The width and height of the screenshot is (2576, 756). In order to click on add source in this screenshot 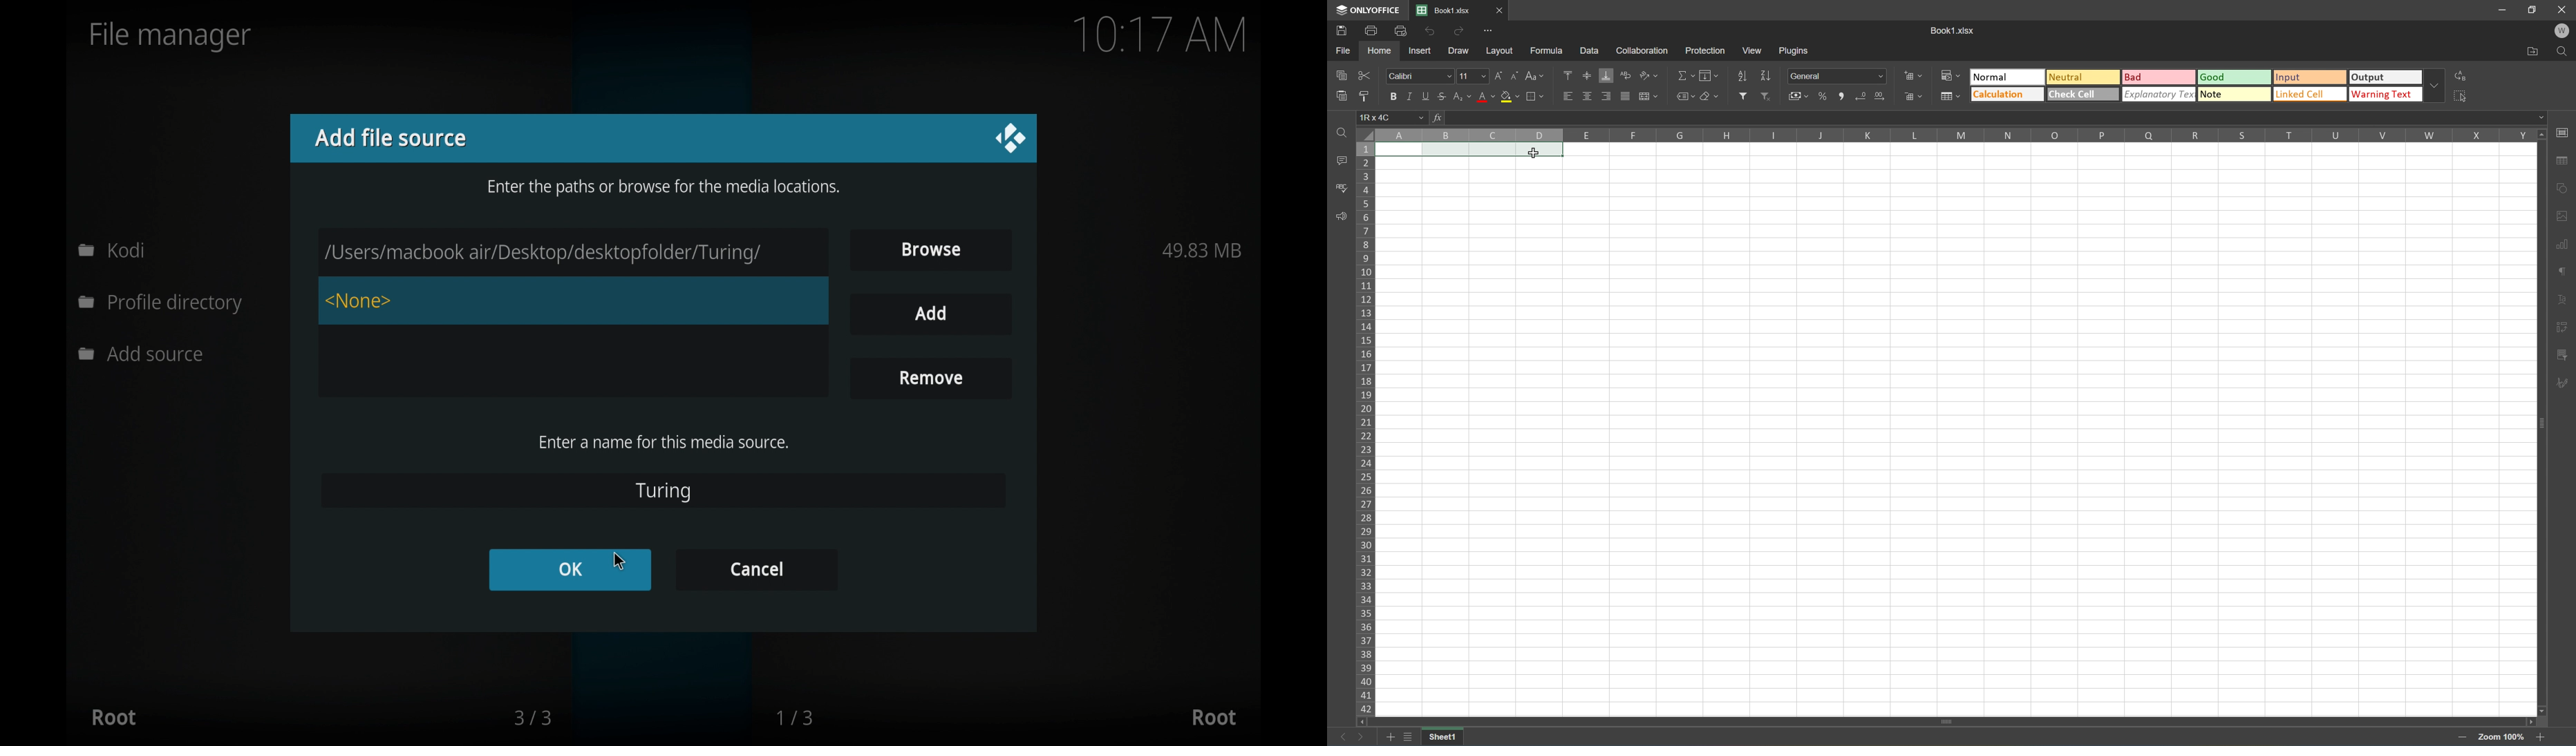, I will do `click(144, 354)`.